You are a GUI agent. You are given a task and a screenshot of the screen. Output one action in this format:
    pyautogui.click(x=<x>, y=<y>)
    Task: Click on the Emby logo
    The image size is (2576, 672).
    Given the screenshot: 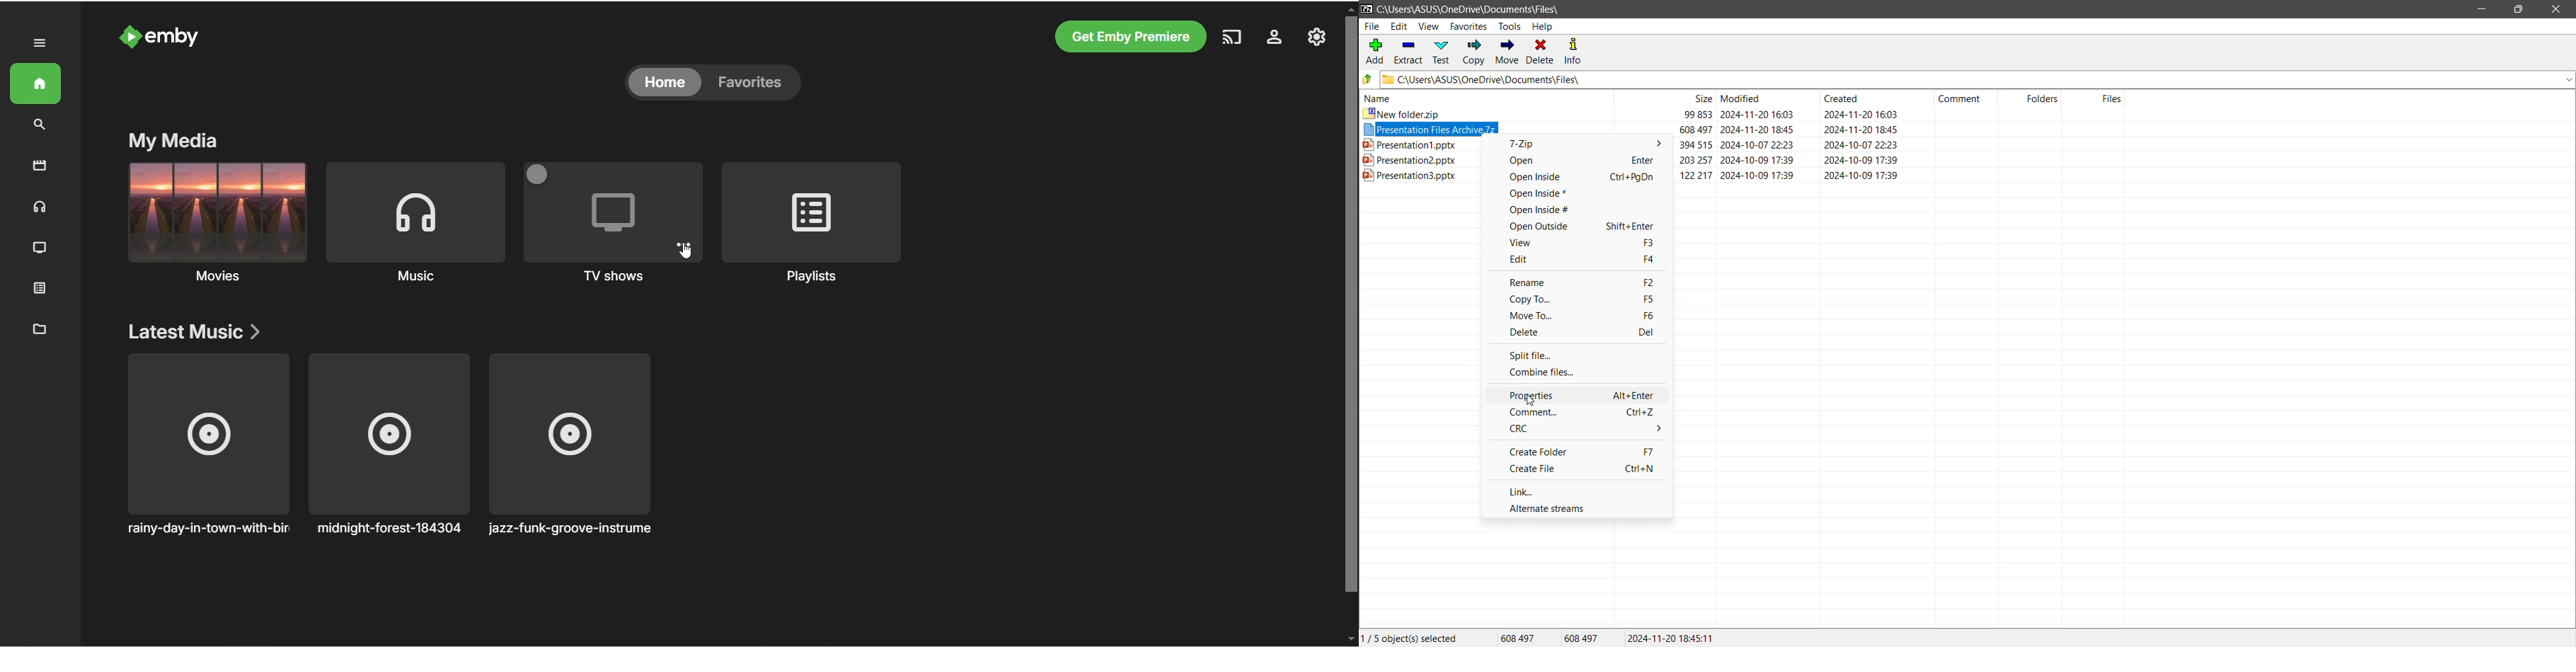 What is the action you would take?
    pyautogui.click(x=130, y=36)
    